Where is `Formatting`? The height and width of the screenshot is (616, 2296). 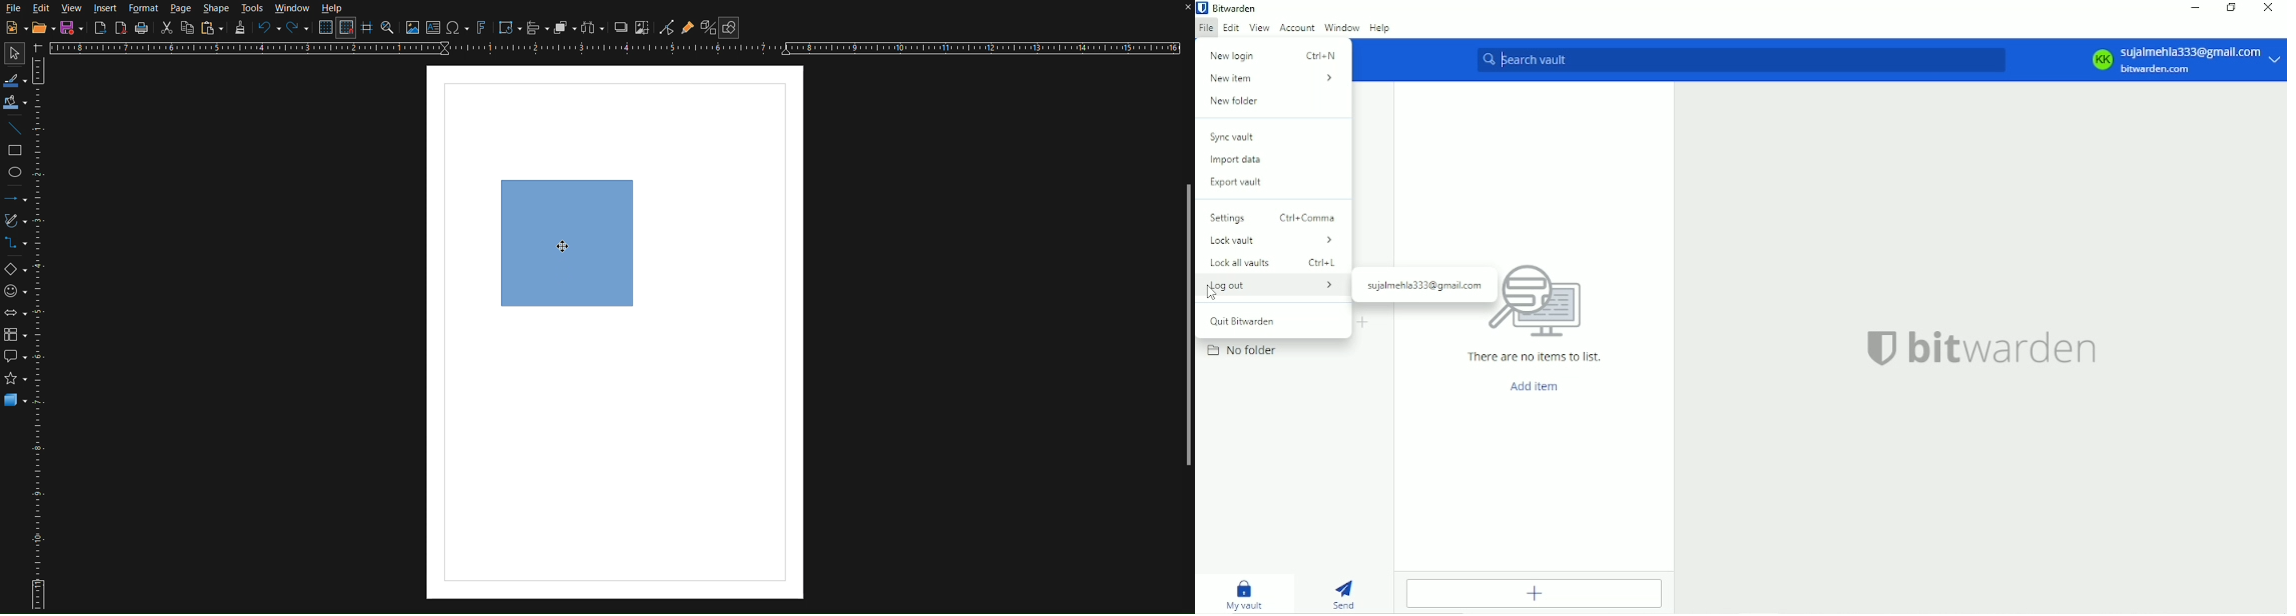 Formatting is located at coordinates (240, 31).